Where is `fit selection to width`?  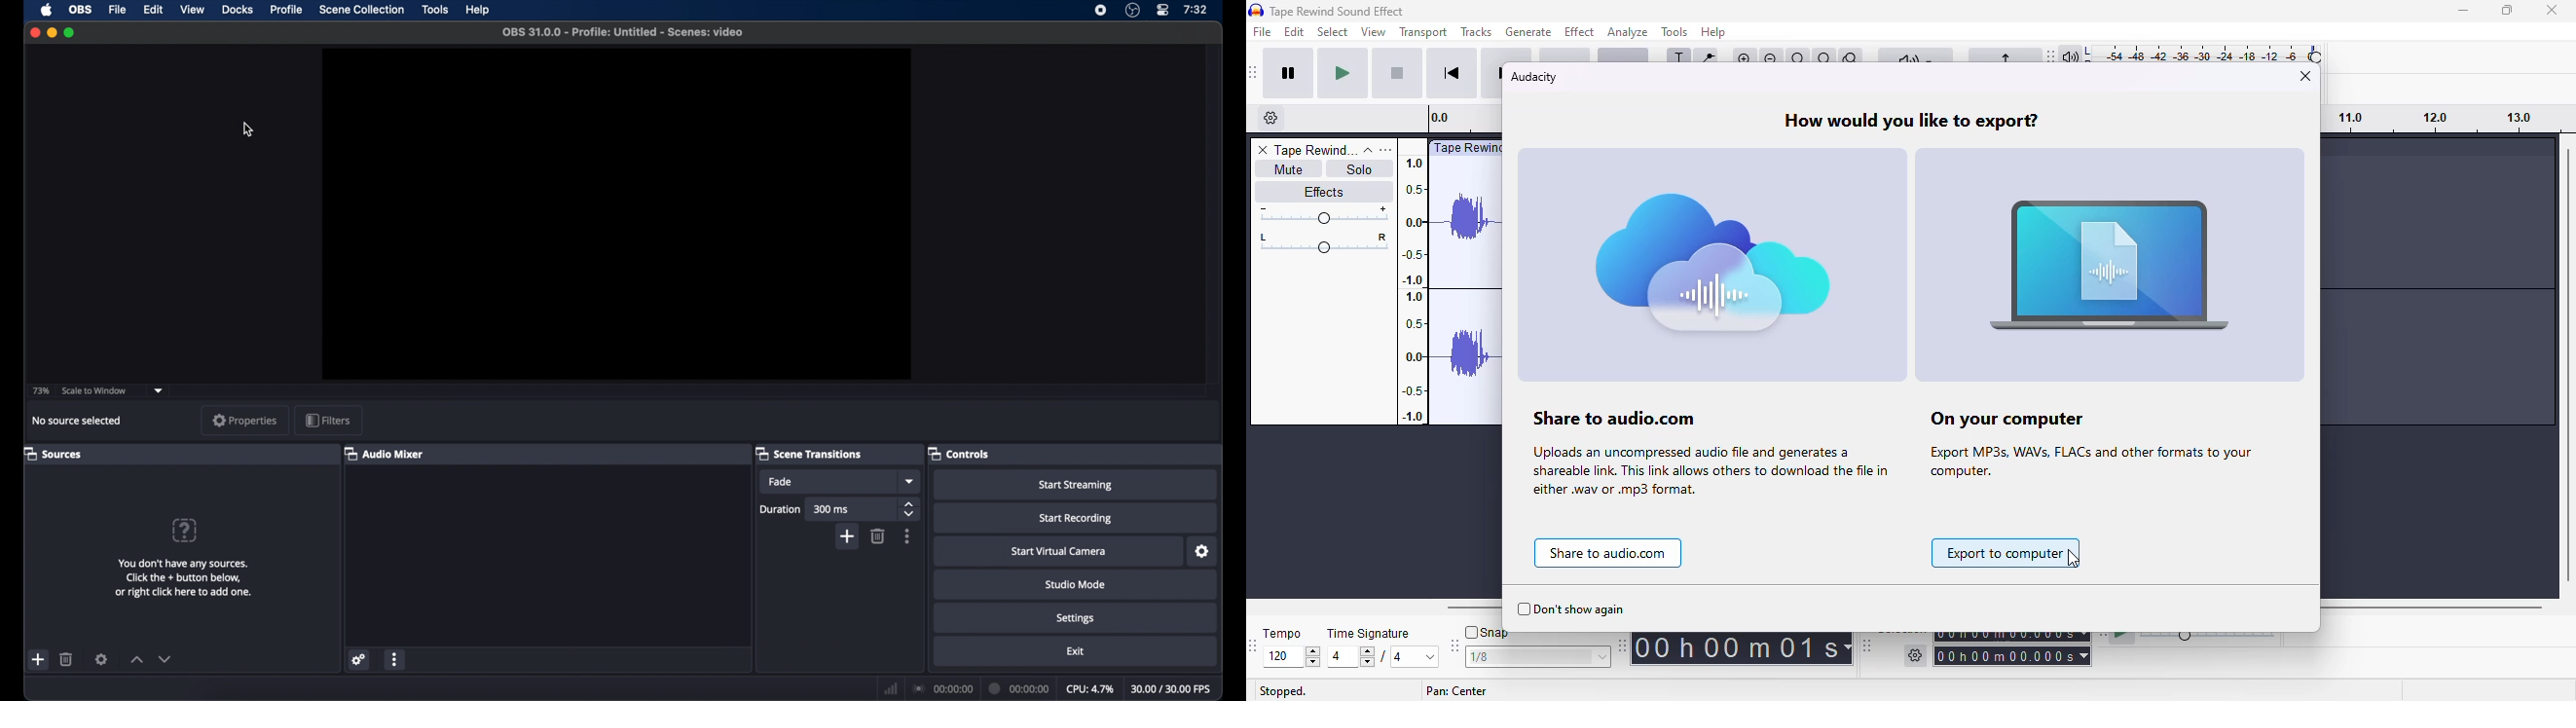
fit selection to width is located at coordinates (1798, 59).